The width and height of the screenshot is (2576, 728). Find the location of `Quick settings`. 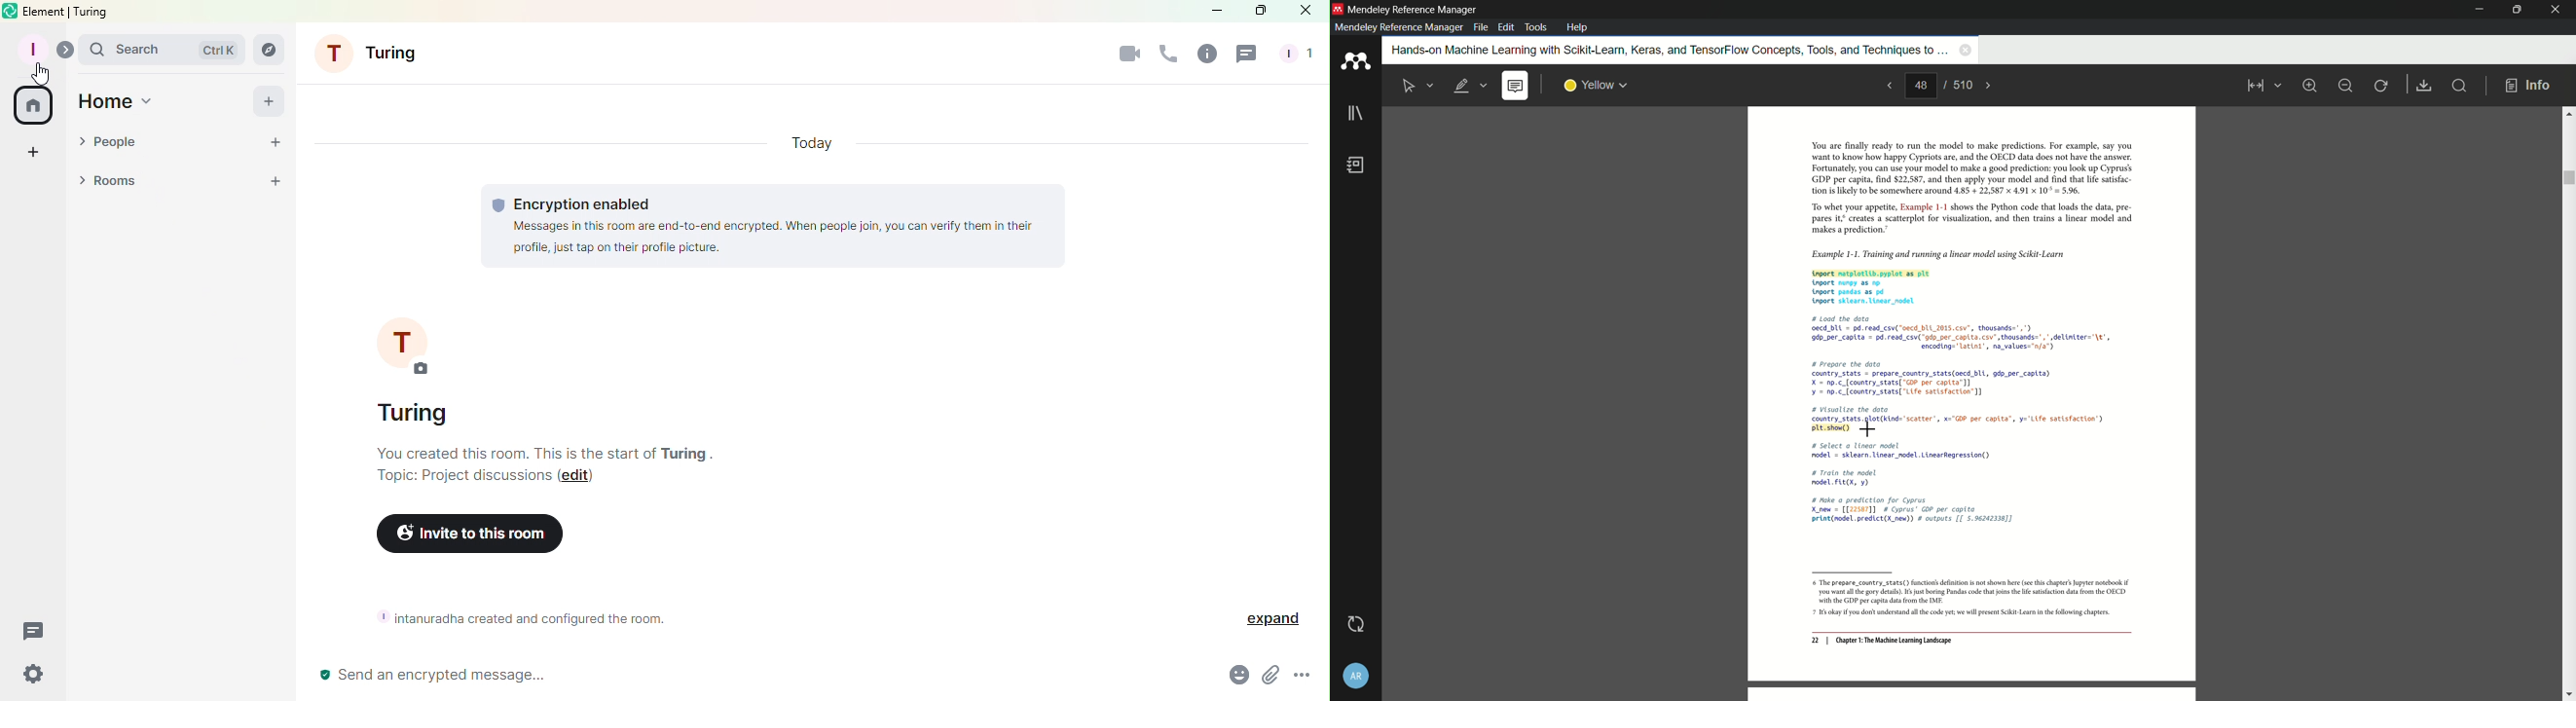

Quick settings is located at coordinates (28, 677).